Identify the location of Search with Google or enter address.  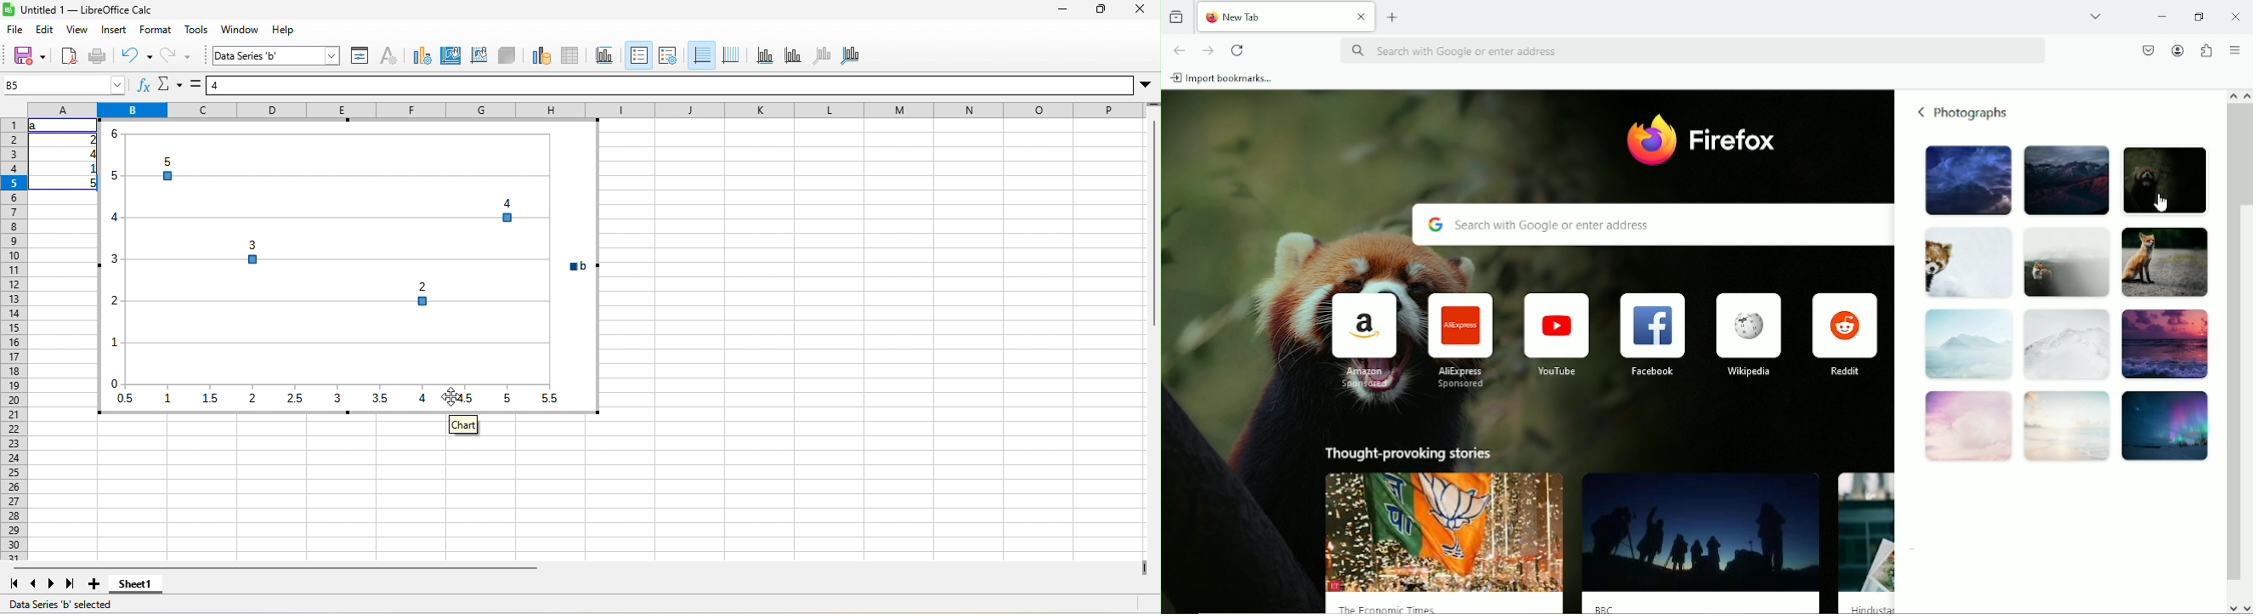
(1693, 51).